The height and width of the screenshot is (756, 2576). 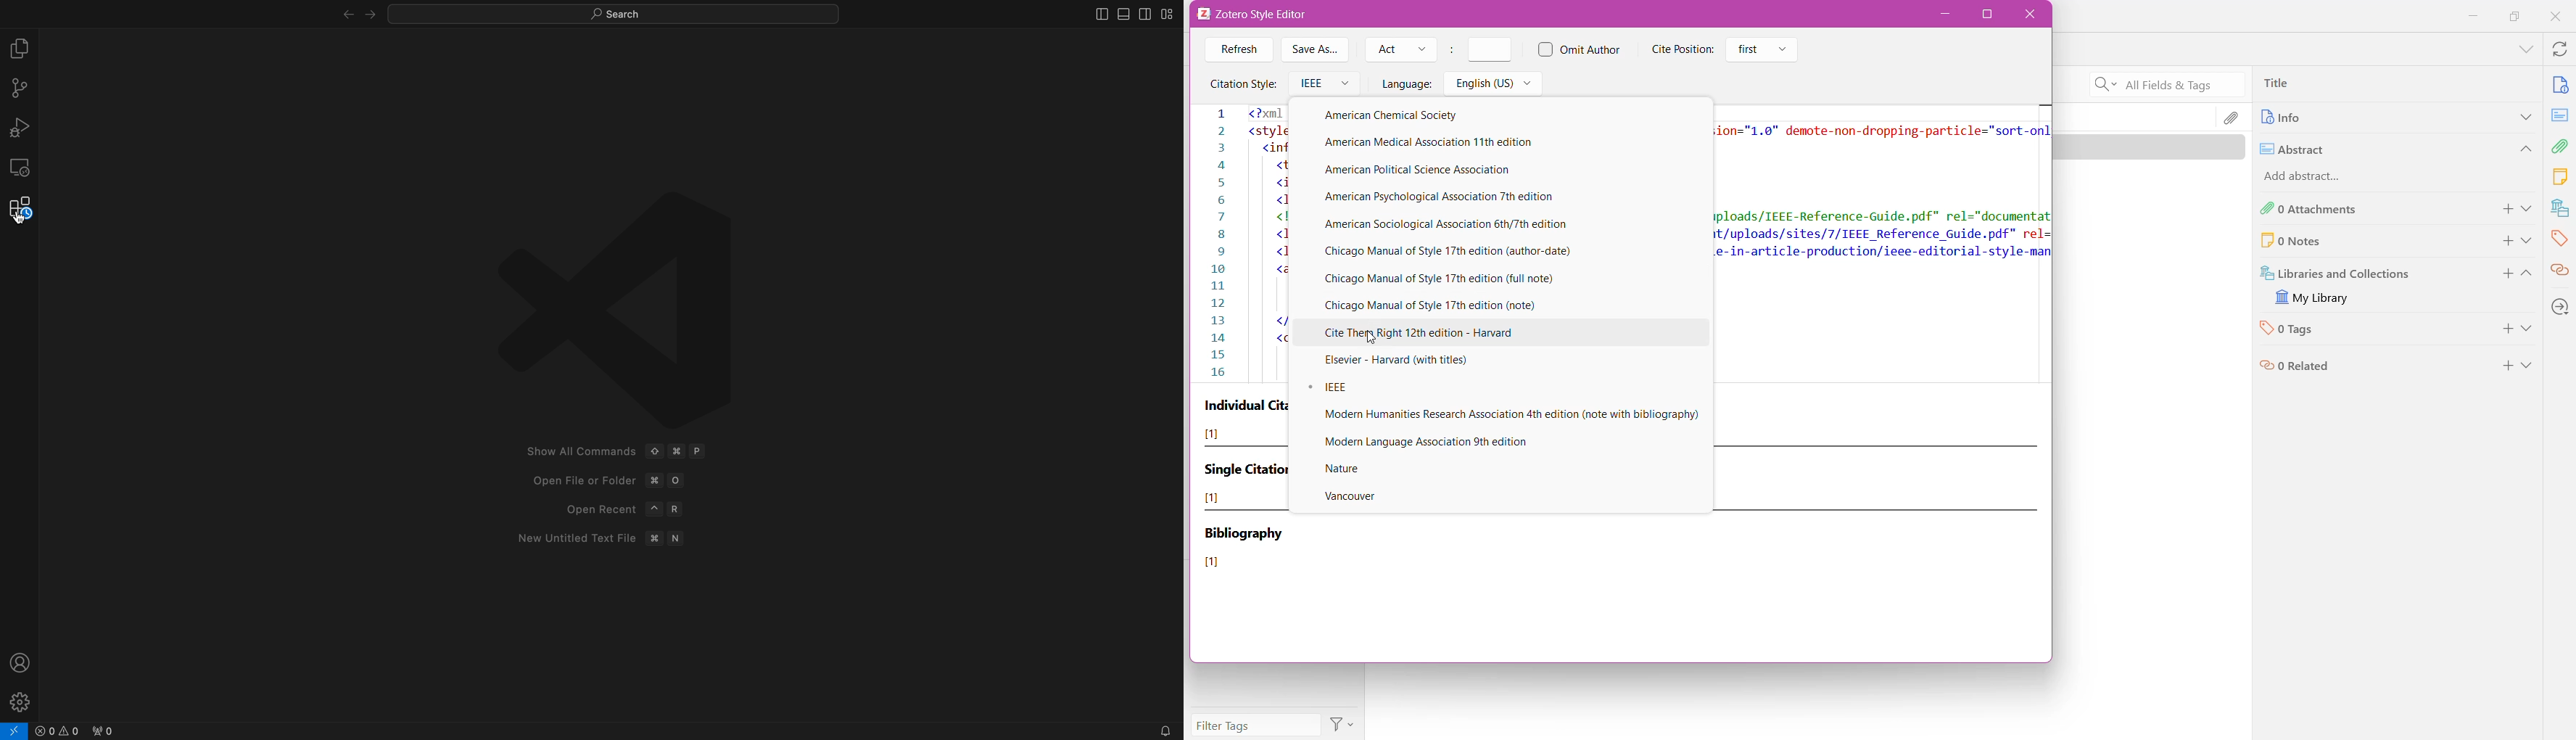 What do you see at coordinates (1479, 144) in the screenshot?
I see `American Medical Association 11th Edition` at bounding box center [1479, 144].